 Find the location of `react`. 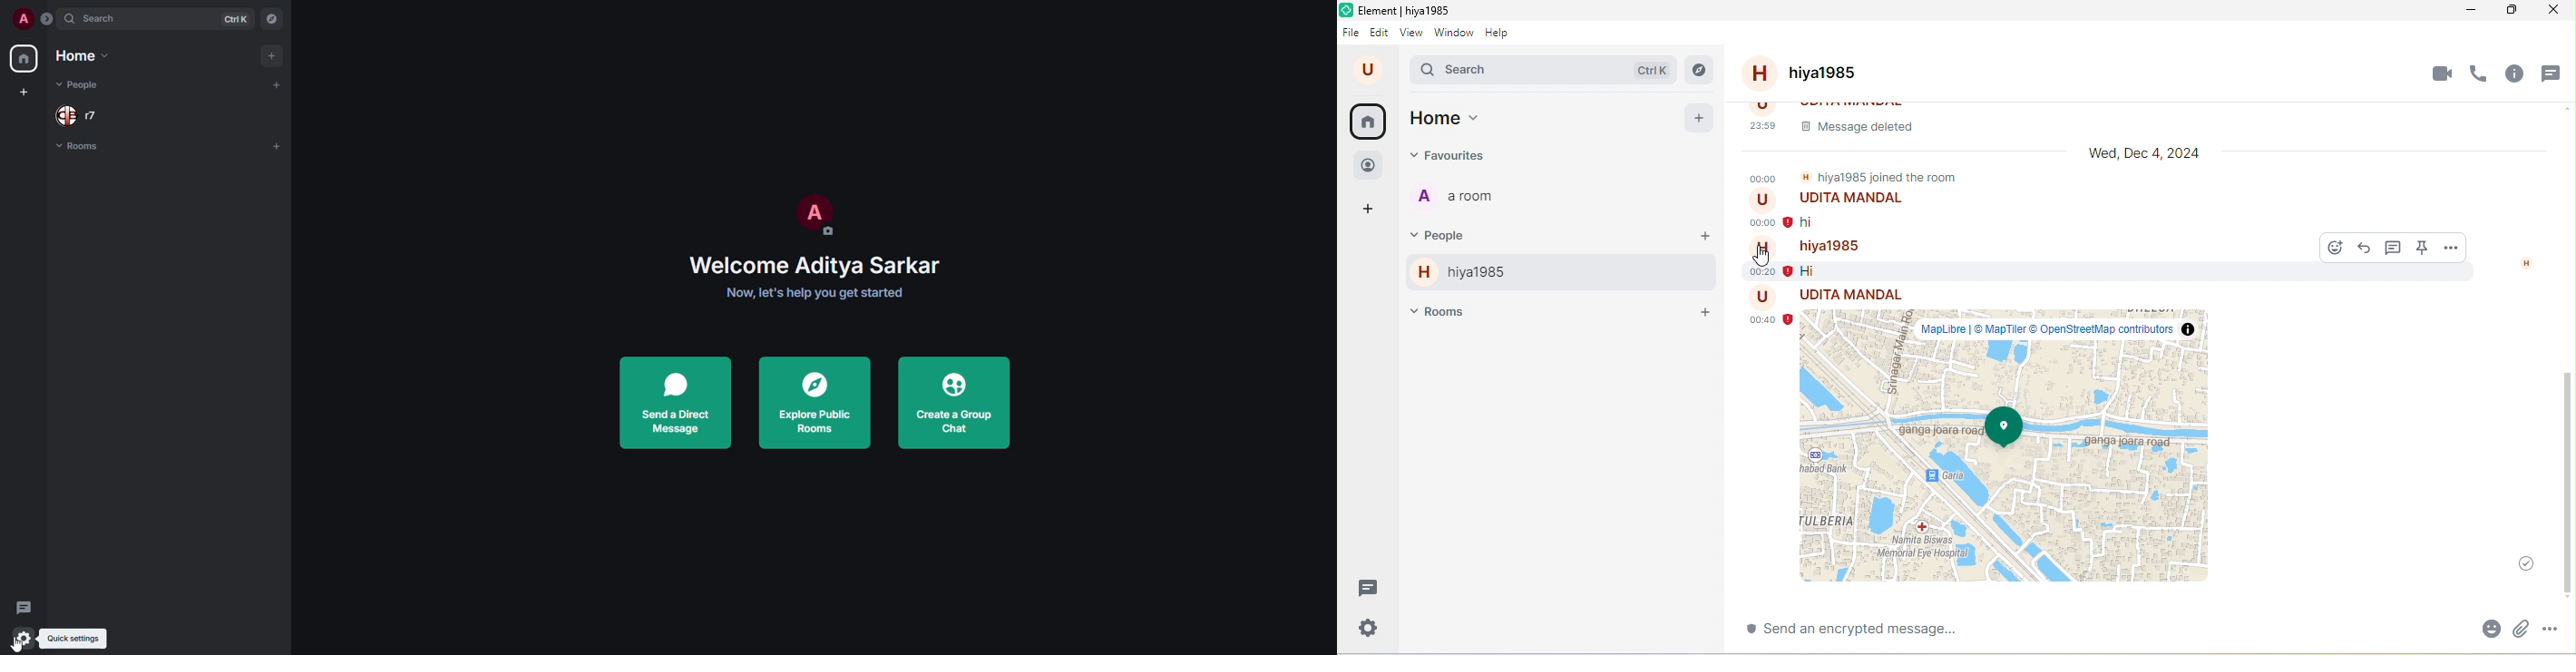

react is located at coordinates (2330, 249).